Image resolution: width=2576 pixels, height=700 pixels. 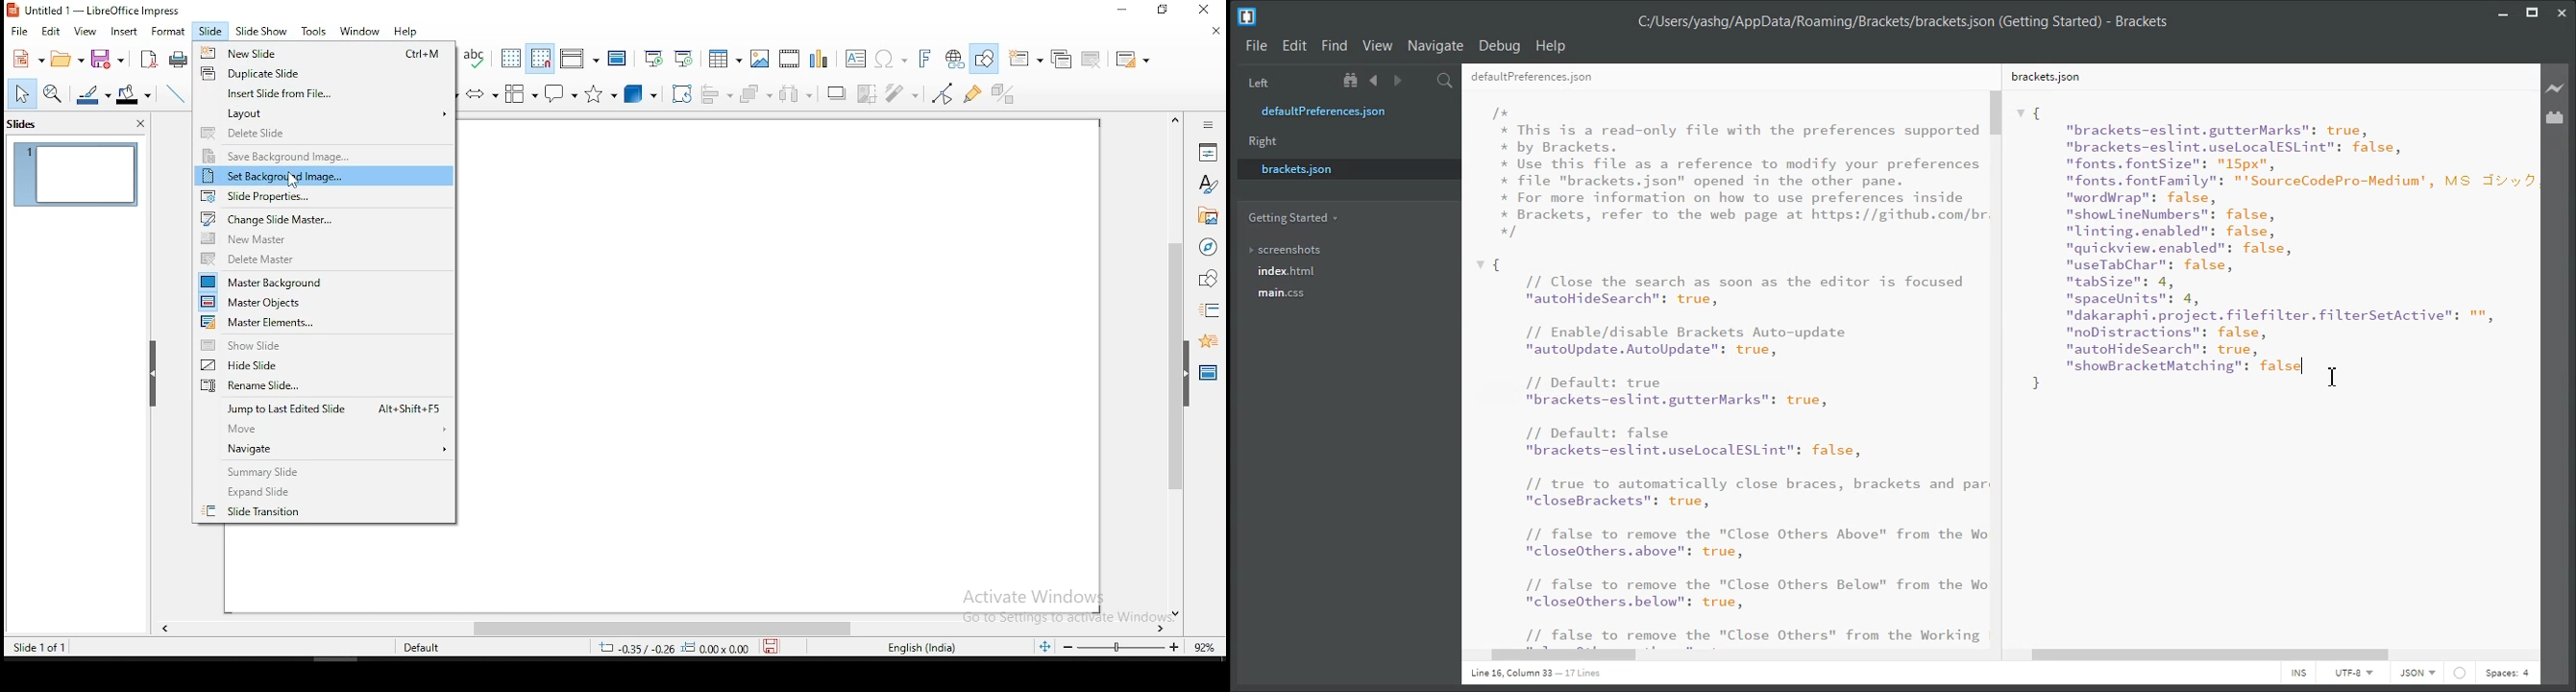 I want to click on slide layout, so click(x=1137, y=59).